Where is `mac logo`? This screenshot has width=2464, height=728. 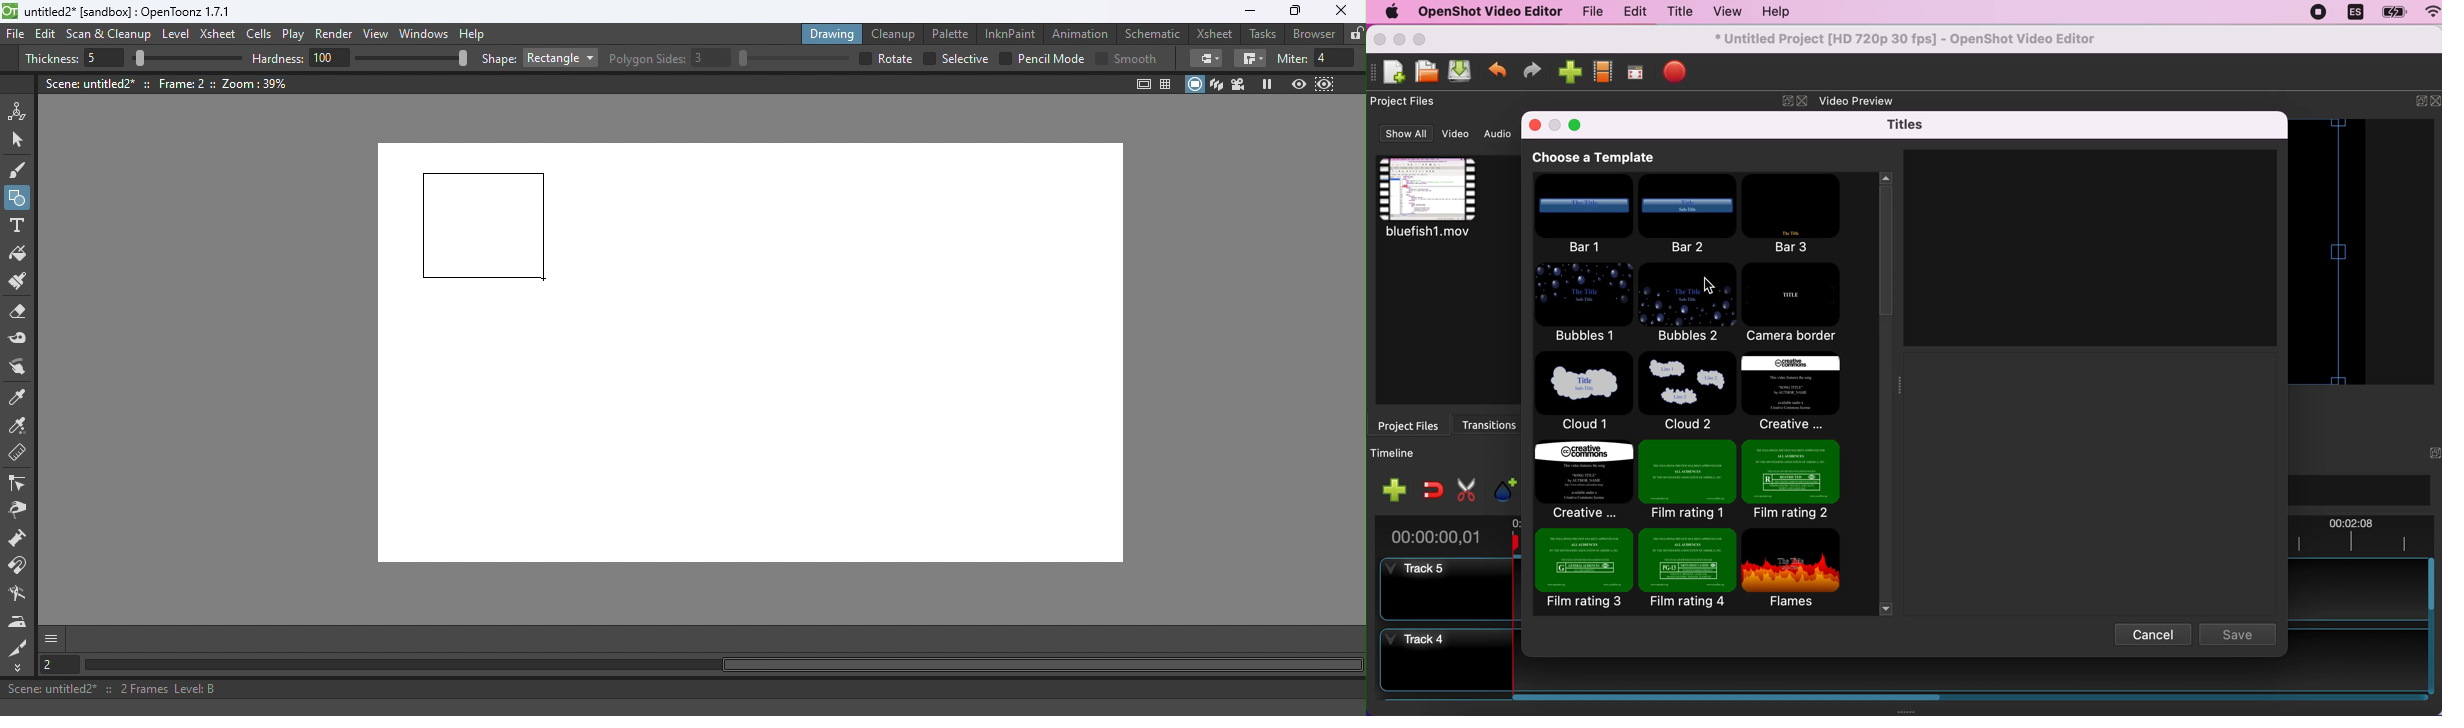 mac logo is located at coordinates (1388, 12).